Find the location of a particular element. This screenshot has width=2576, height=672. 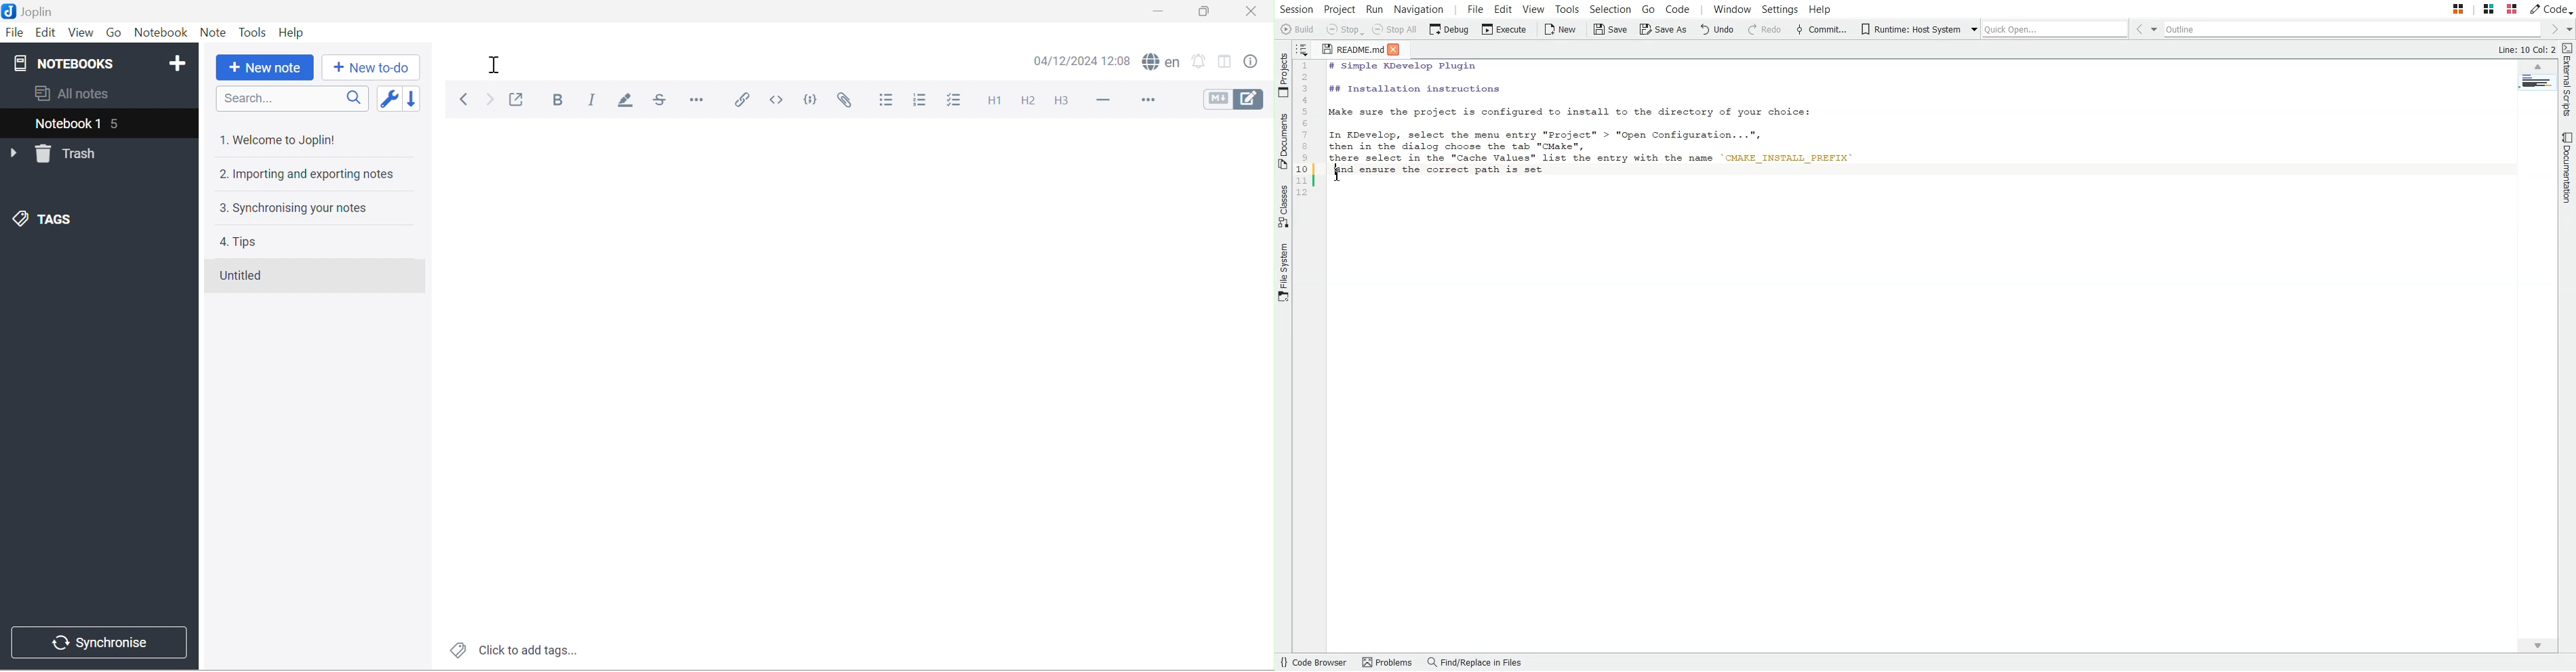

Click to add tags is located at coordinates (516, 649).